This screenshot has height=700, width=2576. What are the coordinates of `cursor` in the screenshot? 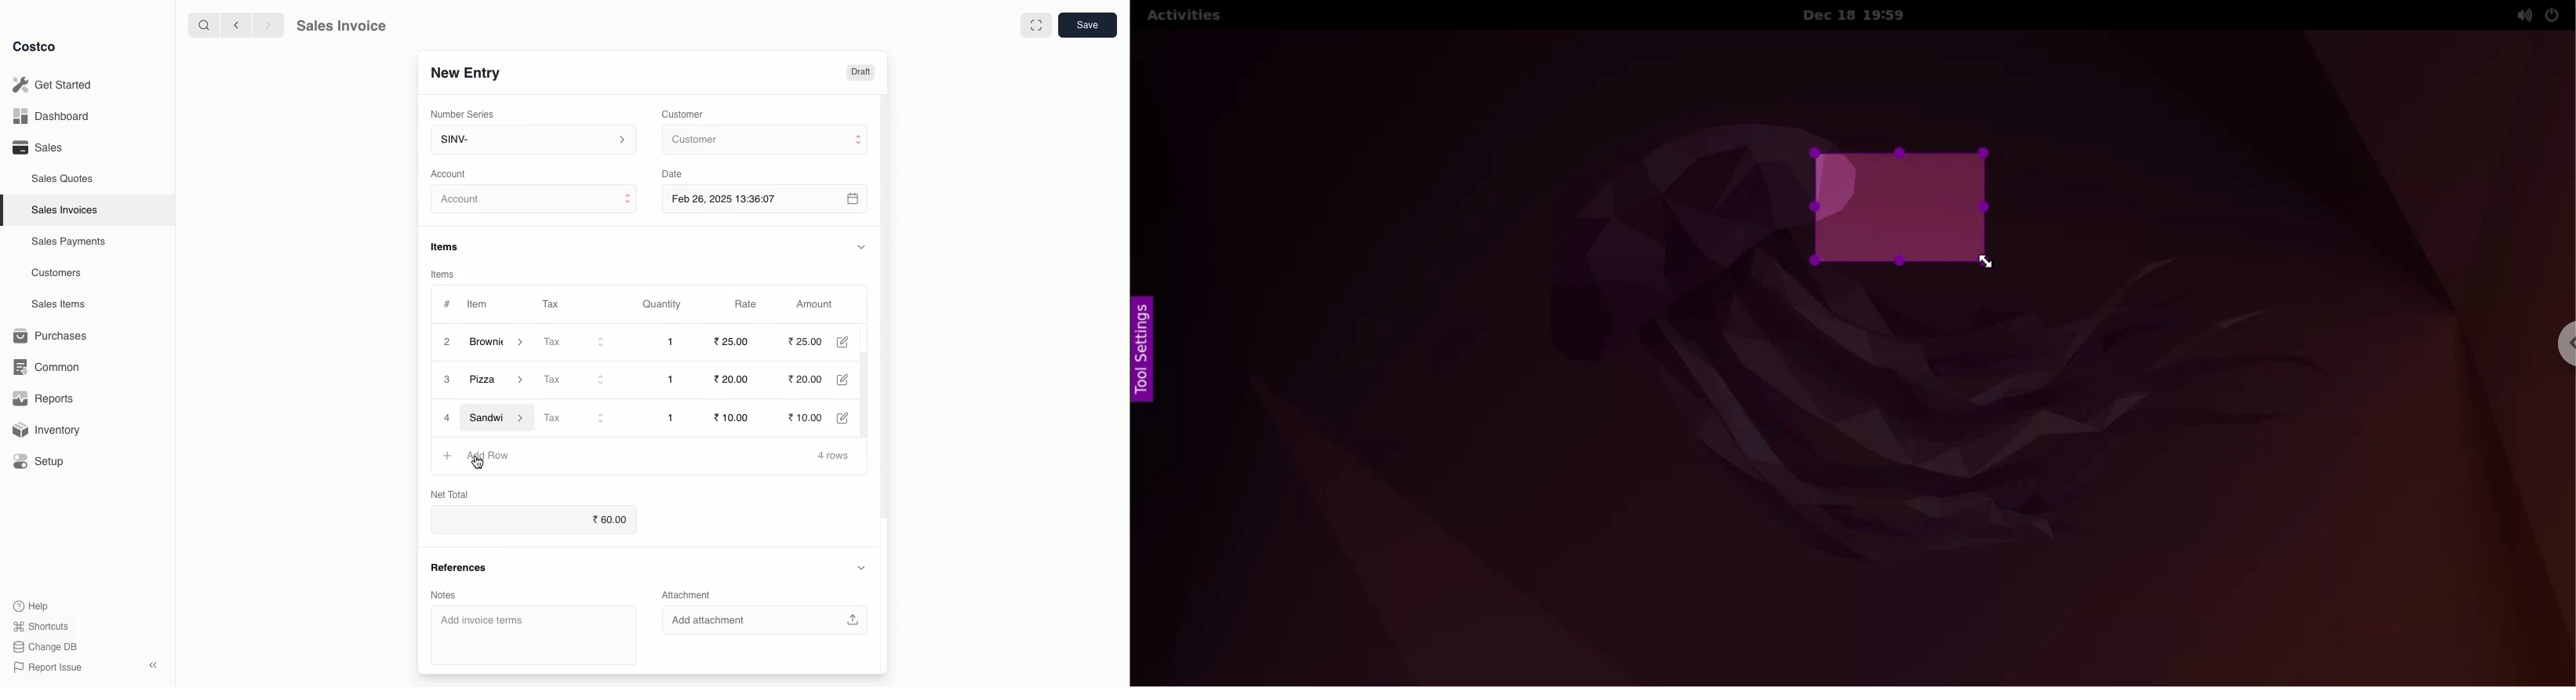 It's located at (478, 465).